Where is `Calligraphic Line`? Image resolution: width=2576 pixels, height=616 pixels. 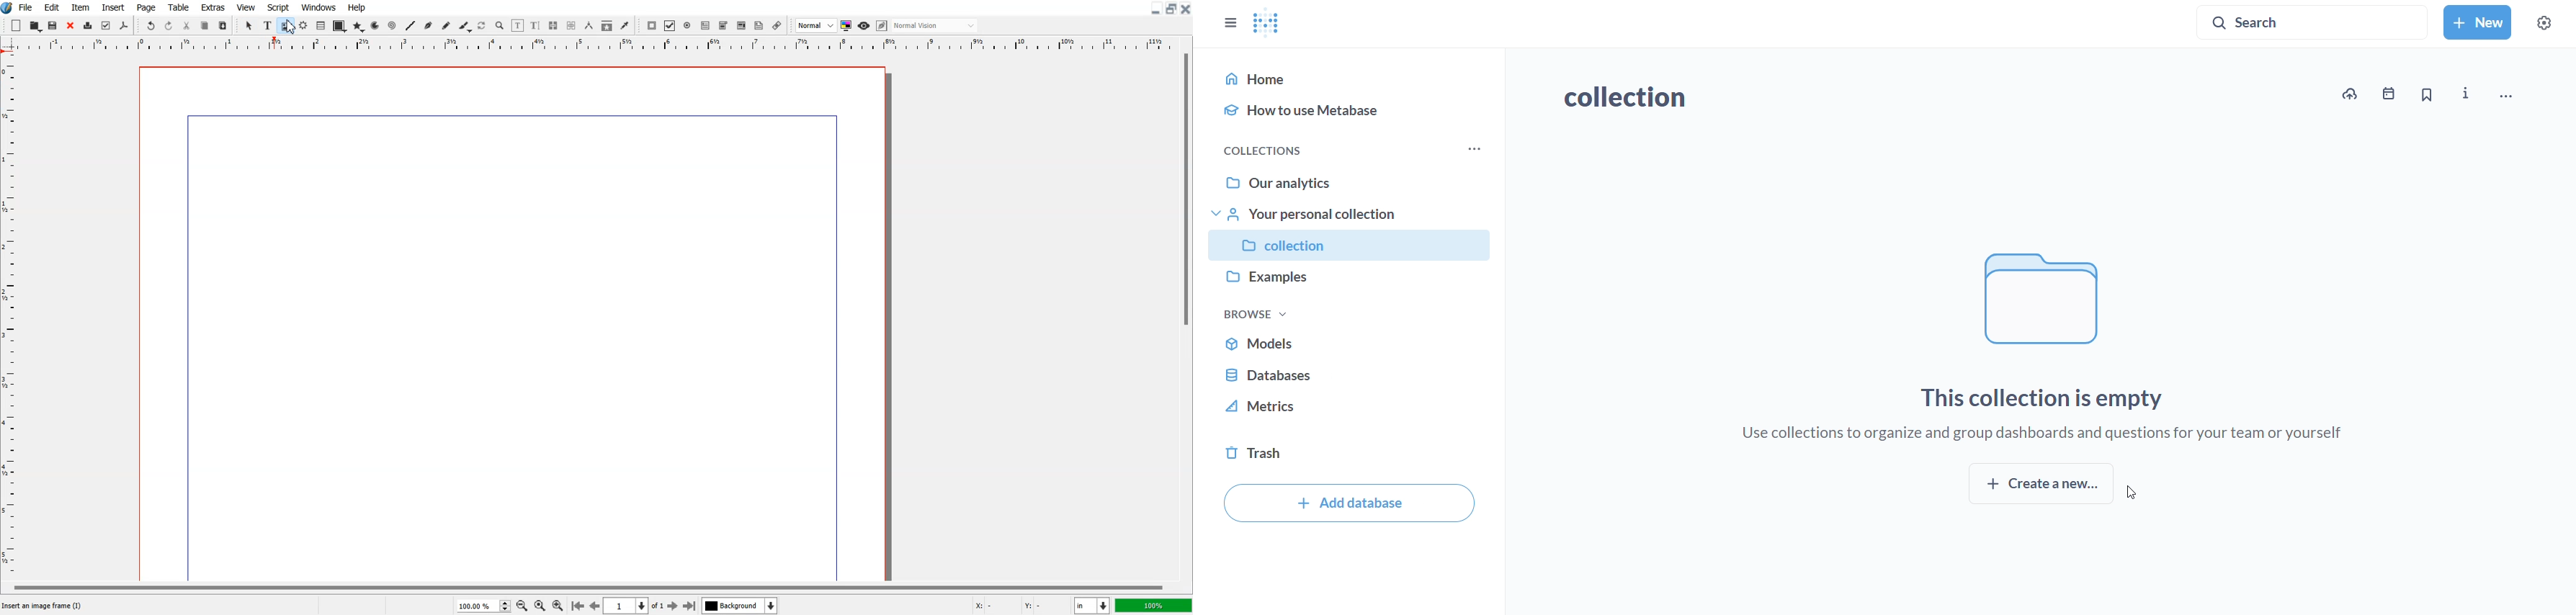 Calligraphic Line is located at coordinates (464, 26).